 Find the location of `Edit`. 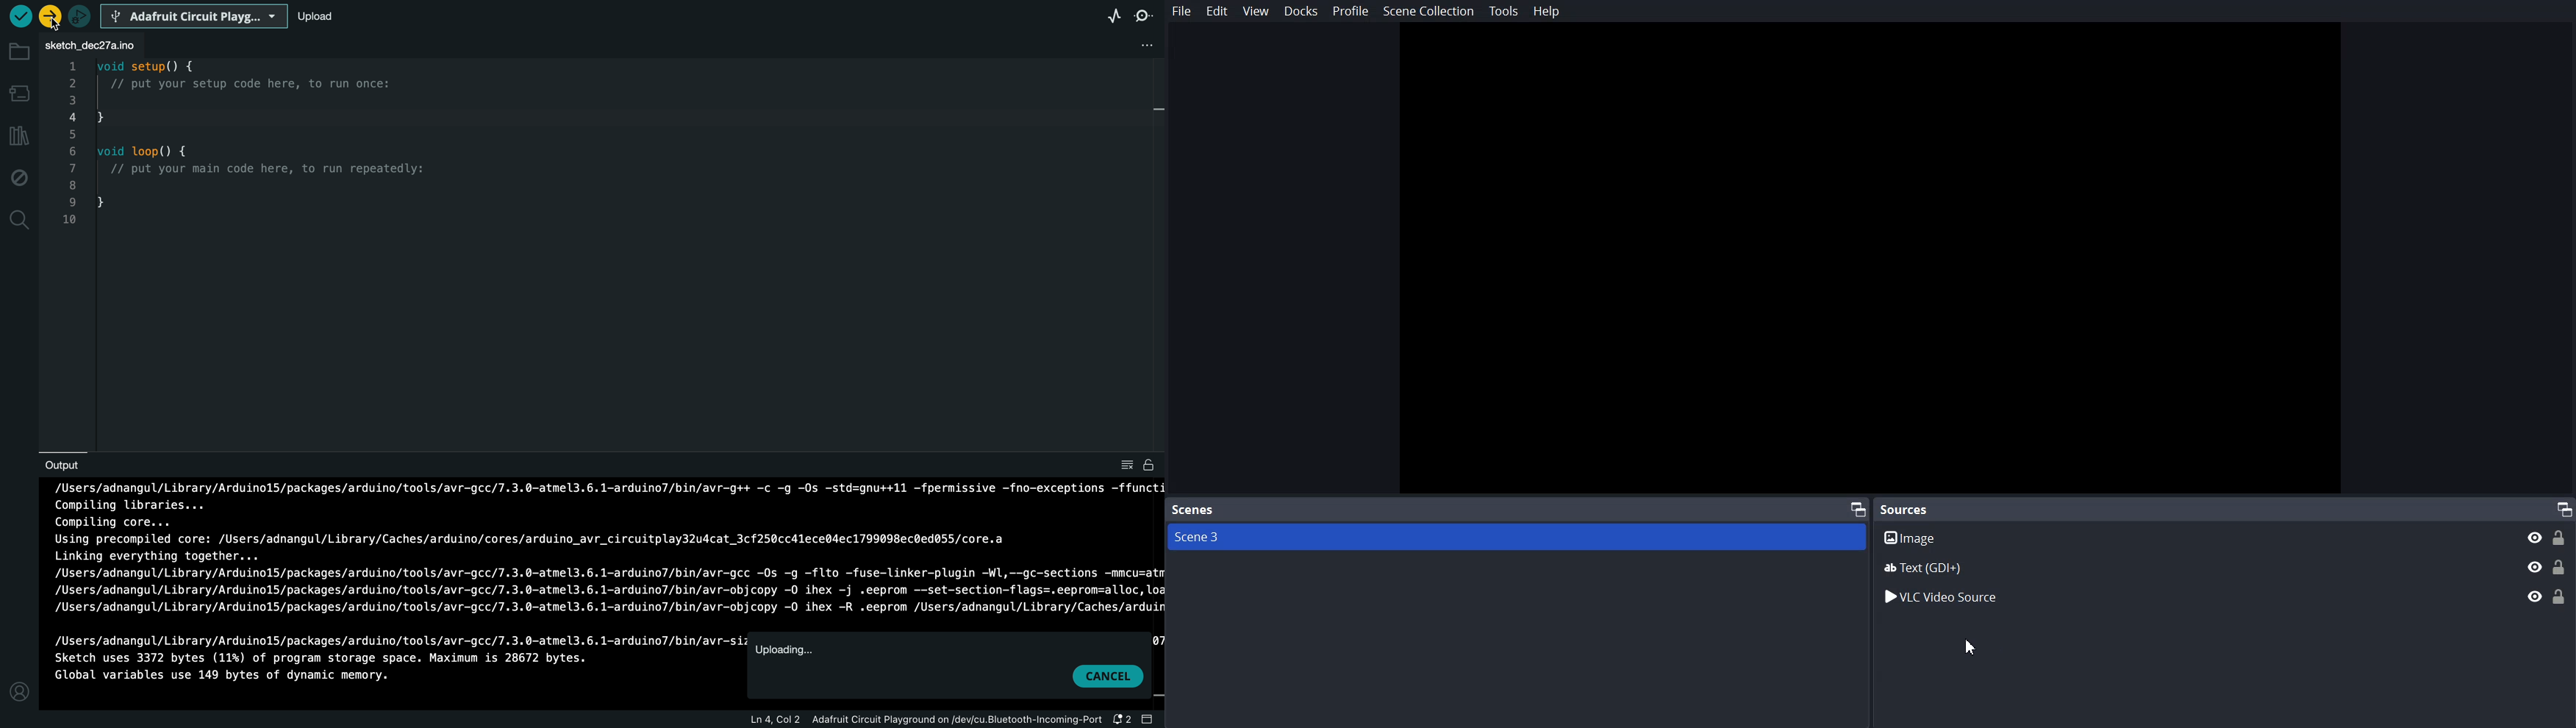

Edit is located at coordinates (1217, 11).